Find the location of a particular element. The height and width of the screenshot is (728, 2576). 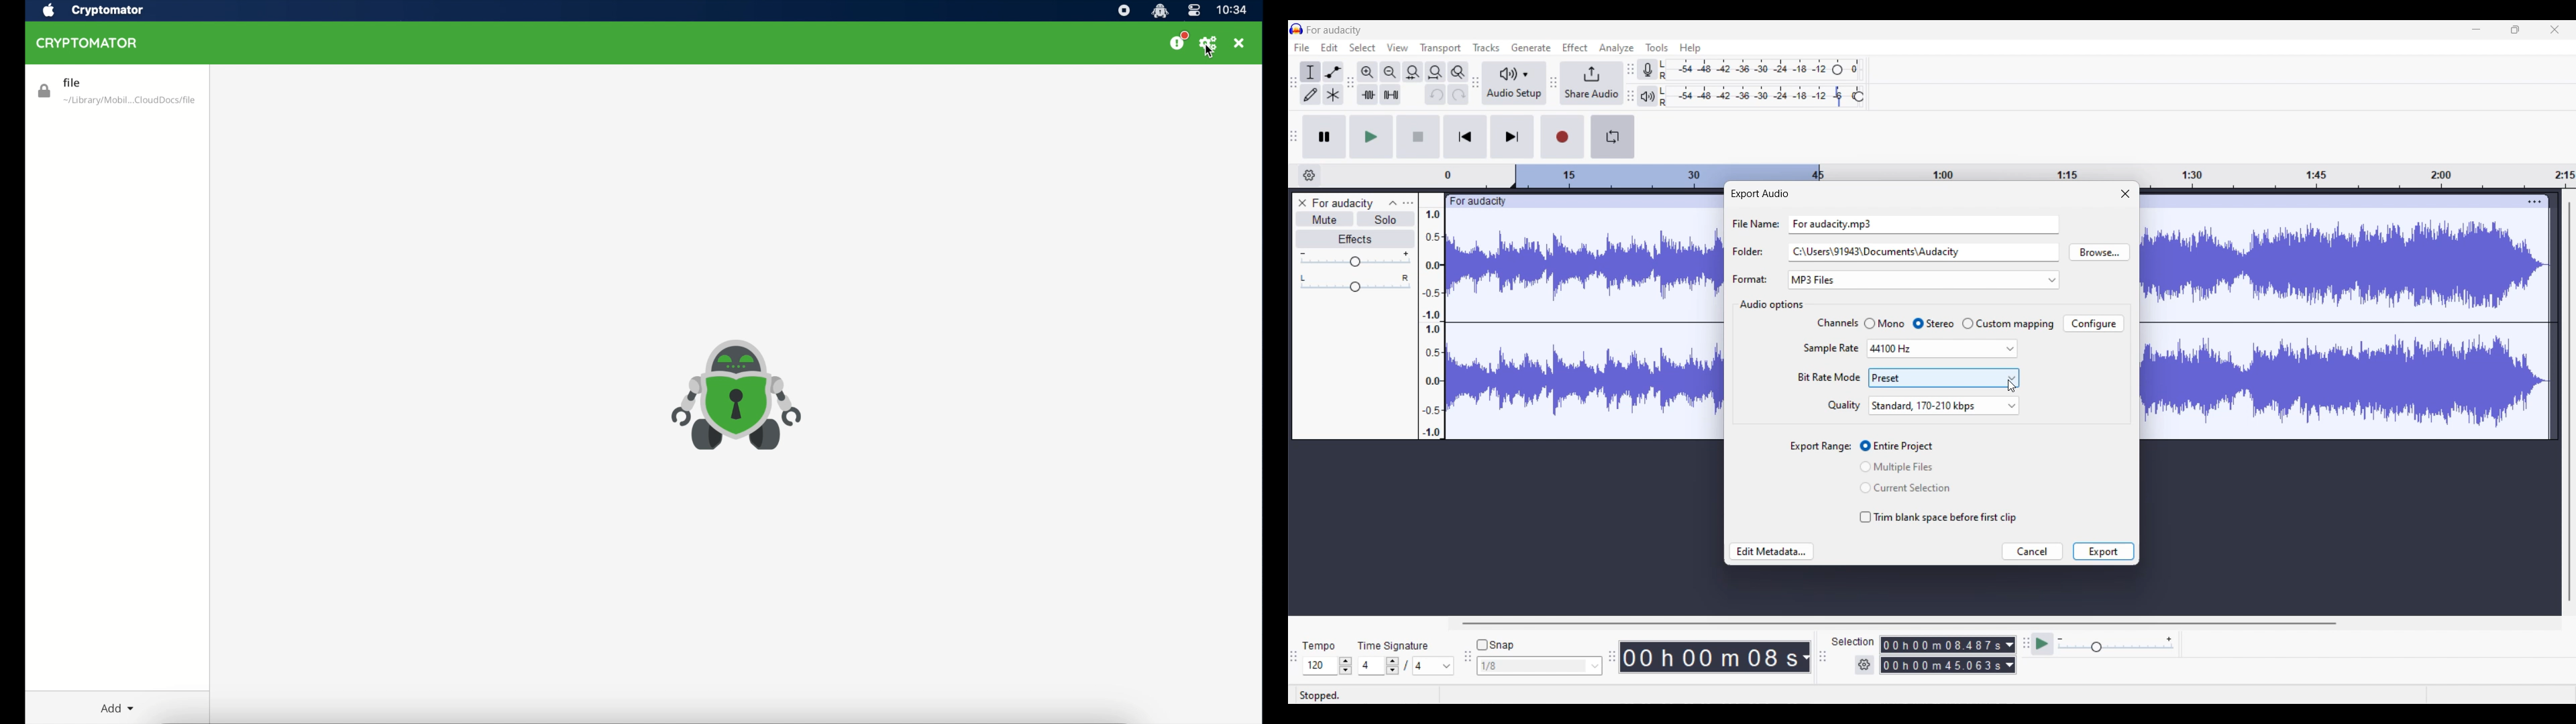

Selection duration is located at coordinates (1942, 645).